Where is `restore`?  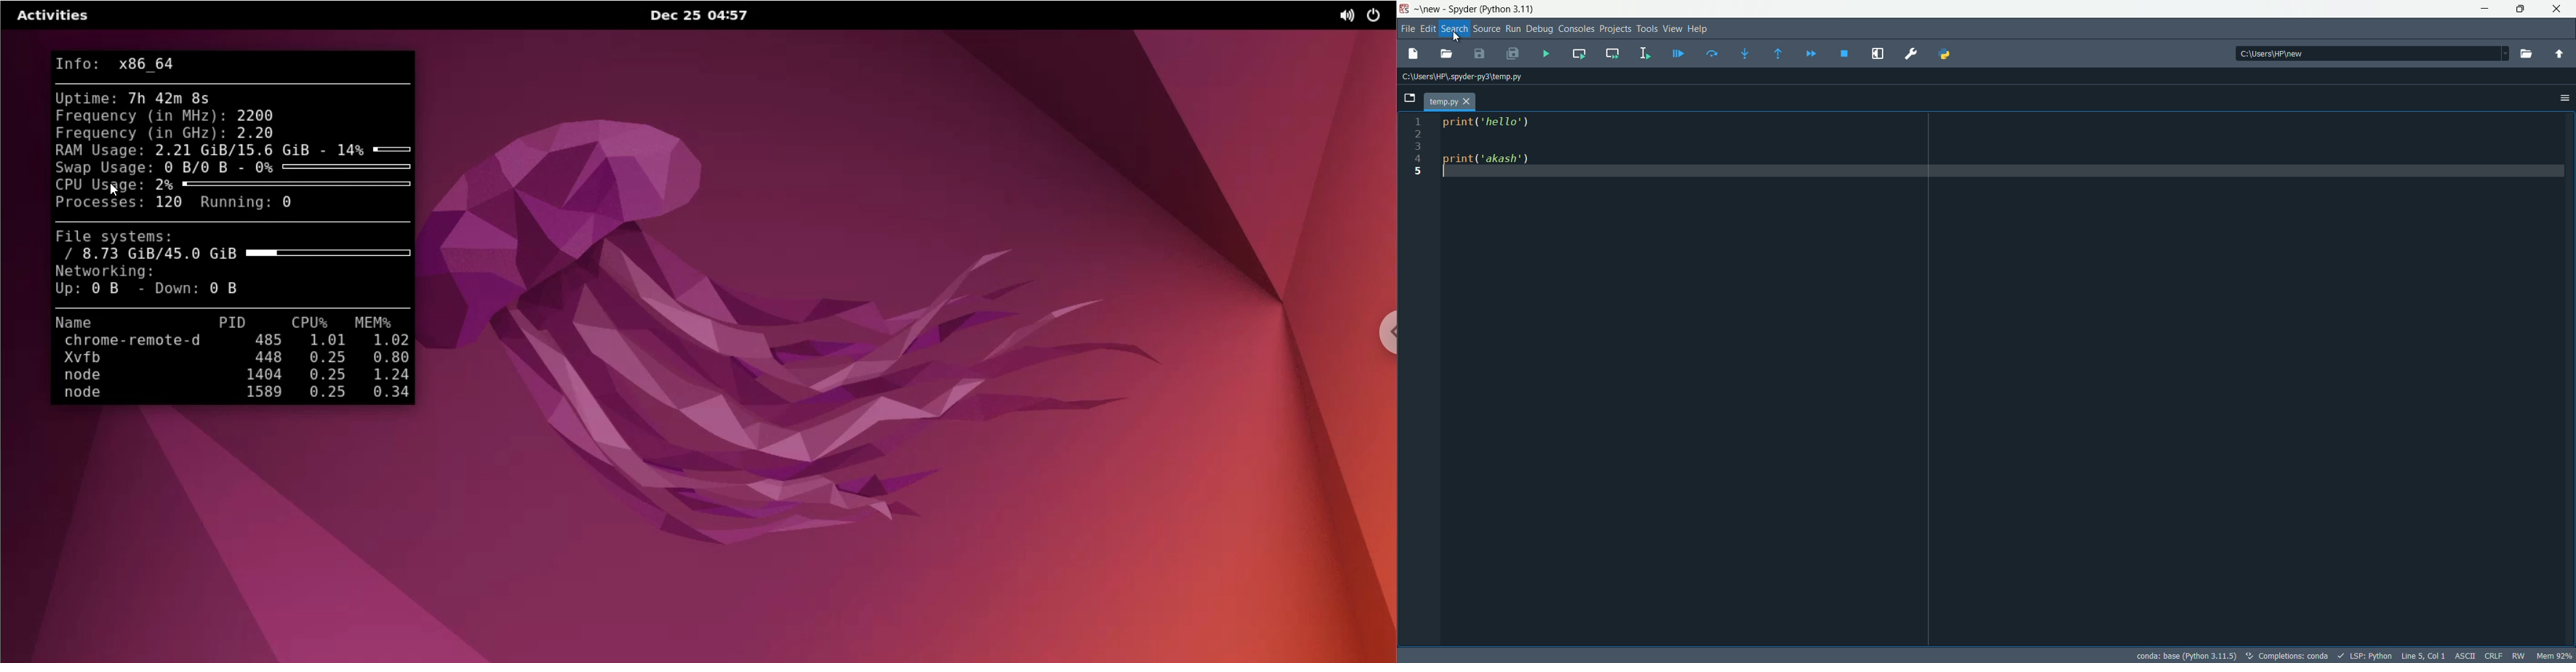
restore is located at coordinates (2520, 9).